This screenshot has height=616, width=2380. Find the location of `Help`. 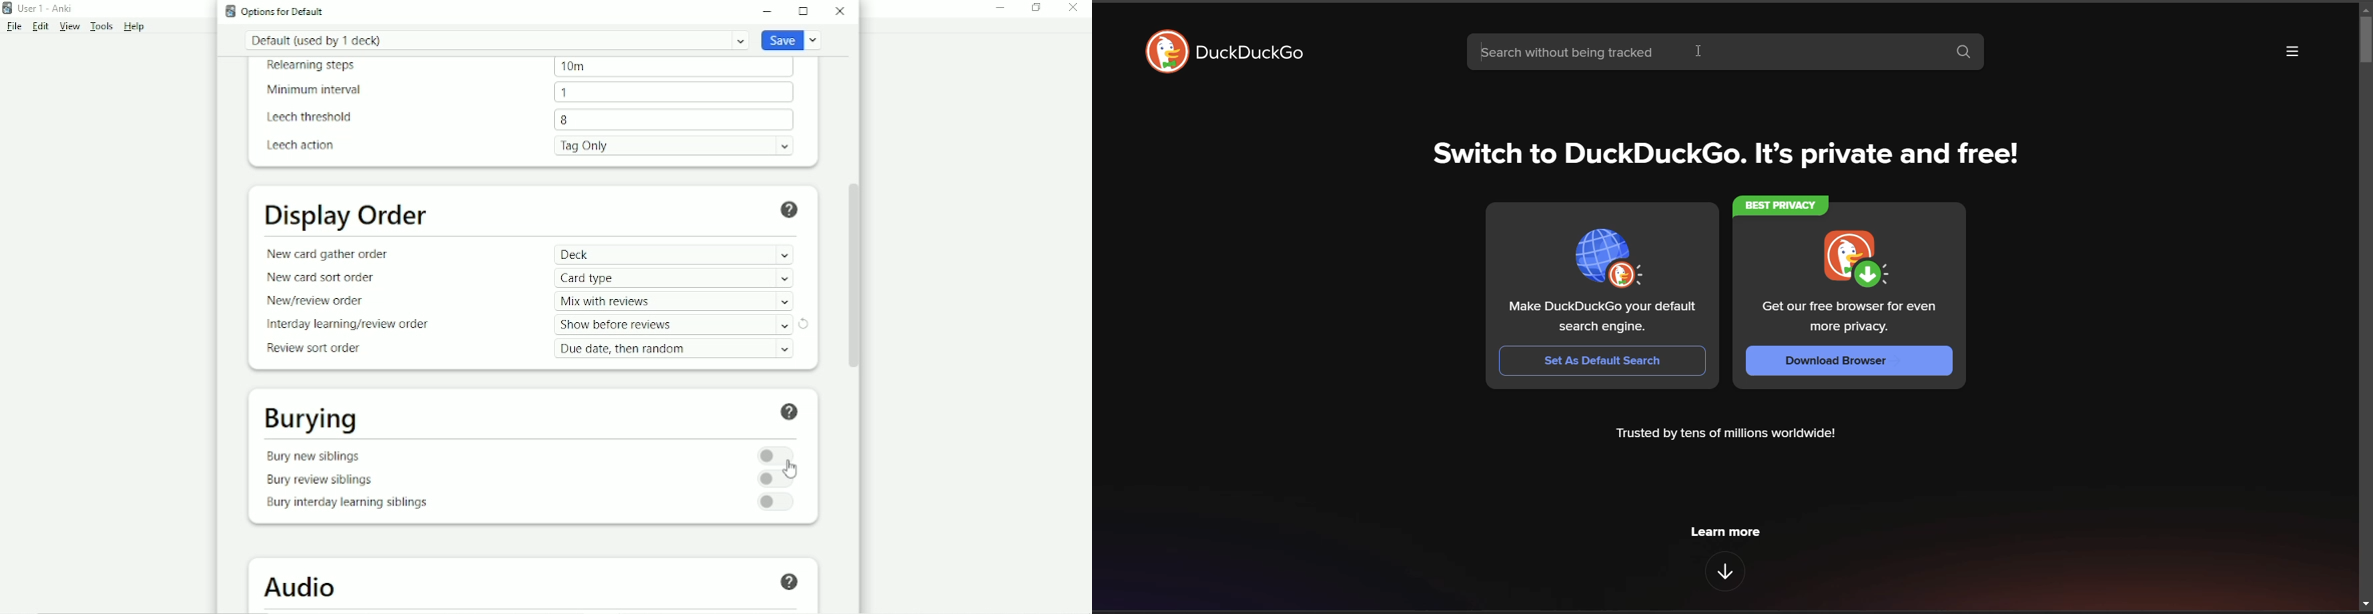

Help is located at coordinates (792, 414).